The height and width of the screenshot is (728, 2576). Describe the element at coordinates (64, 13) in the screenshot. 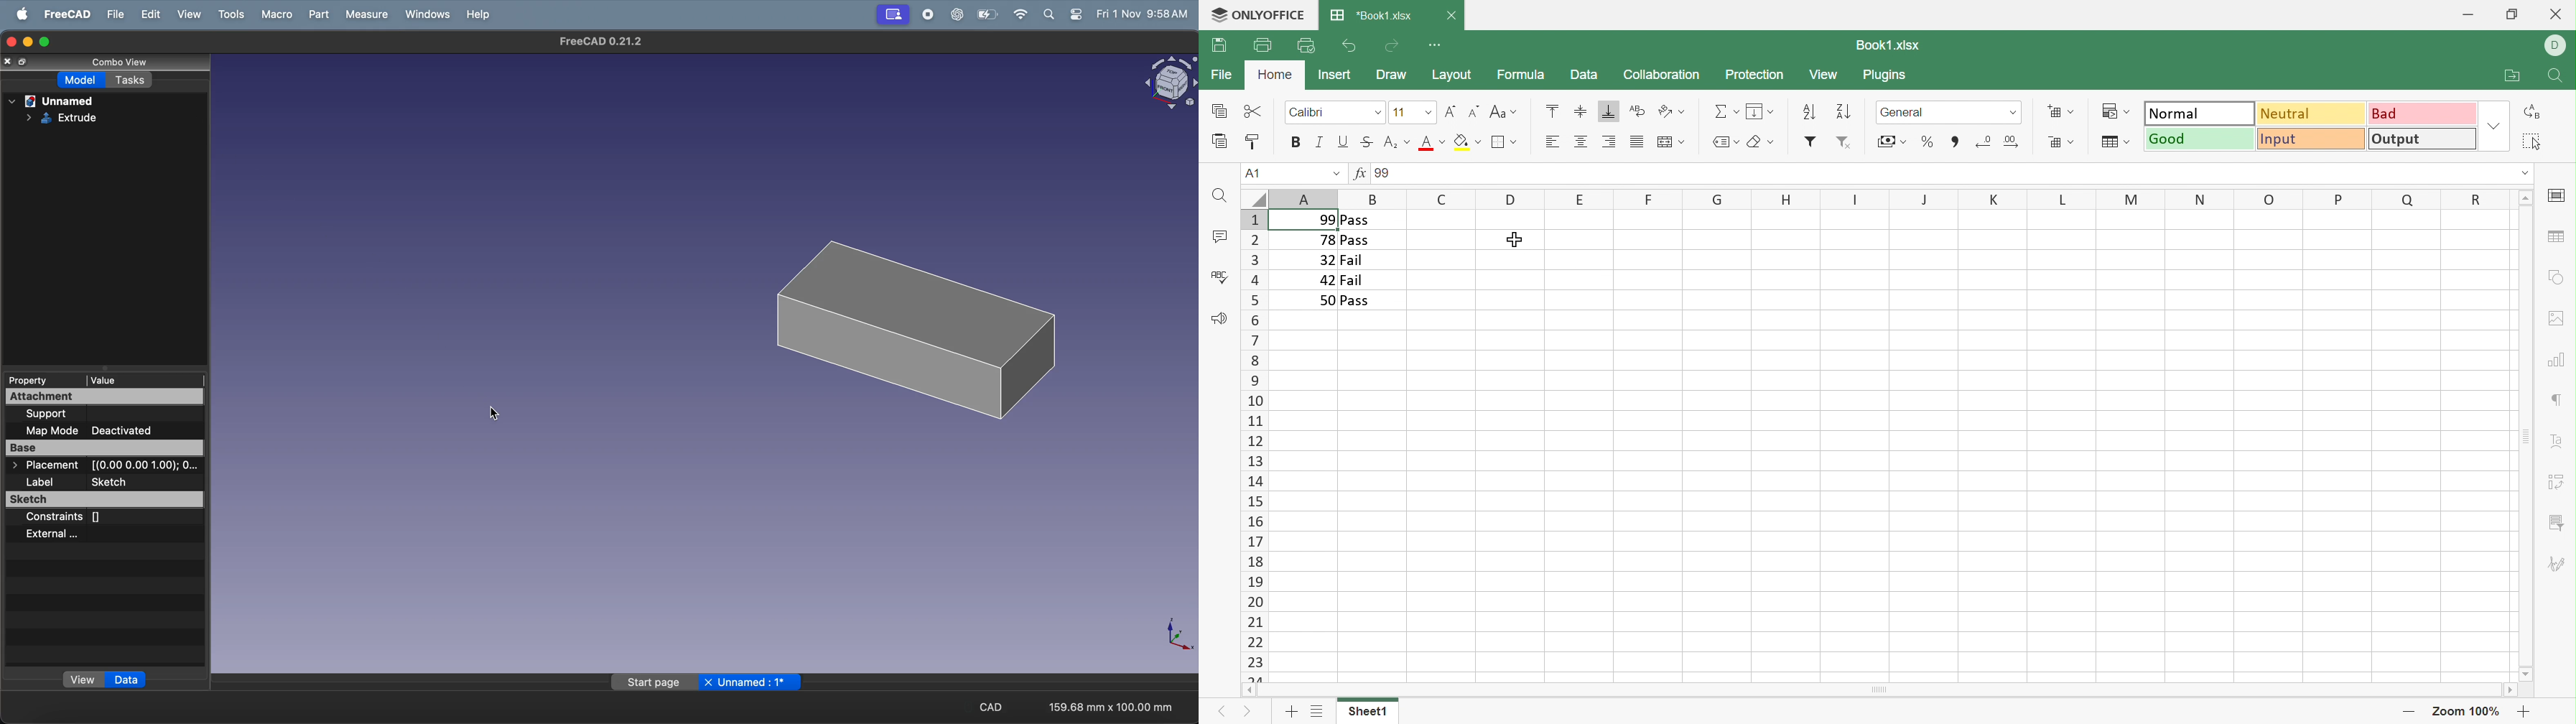

I see `freecad` at that location.